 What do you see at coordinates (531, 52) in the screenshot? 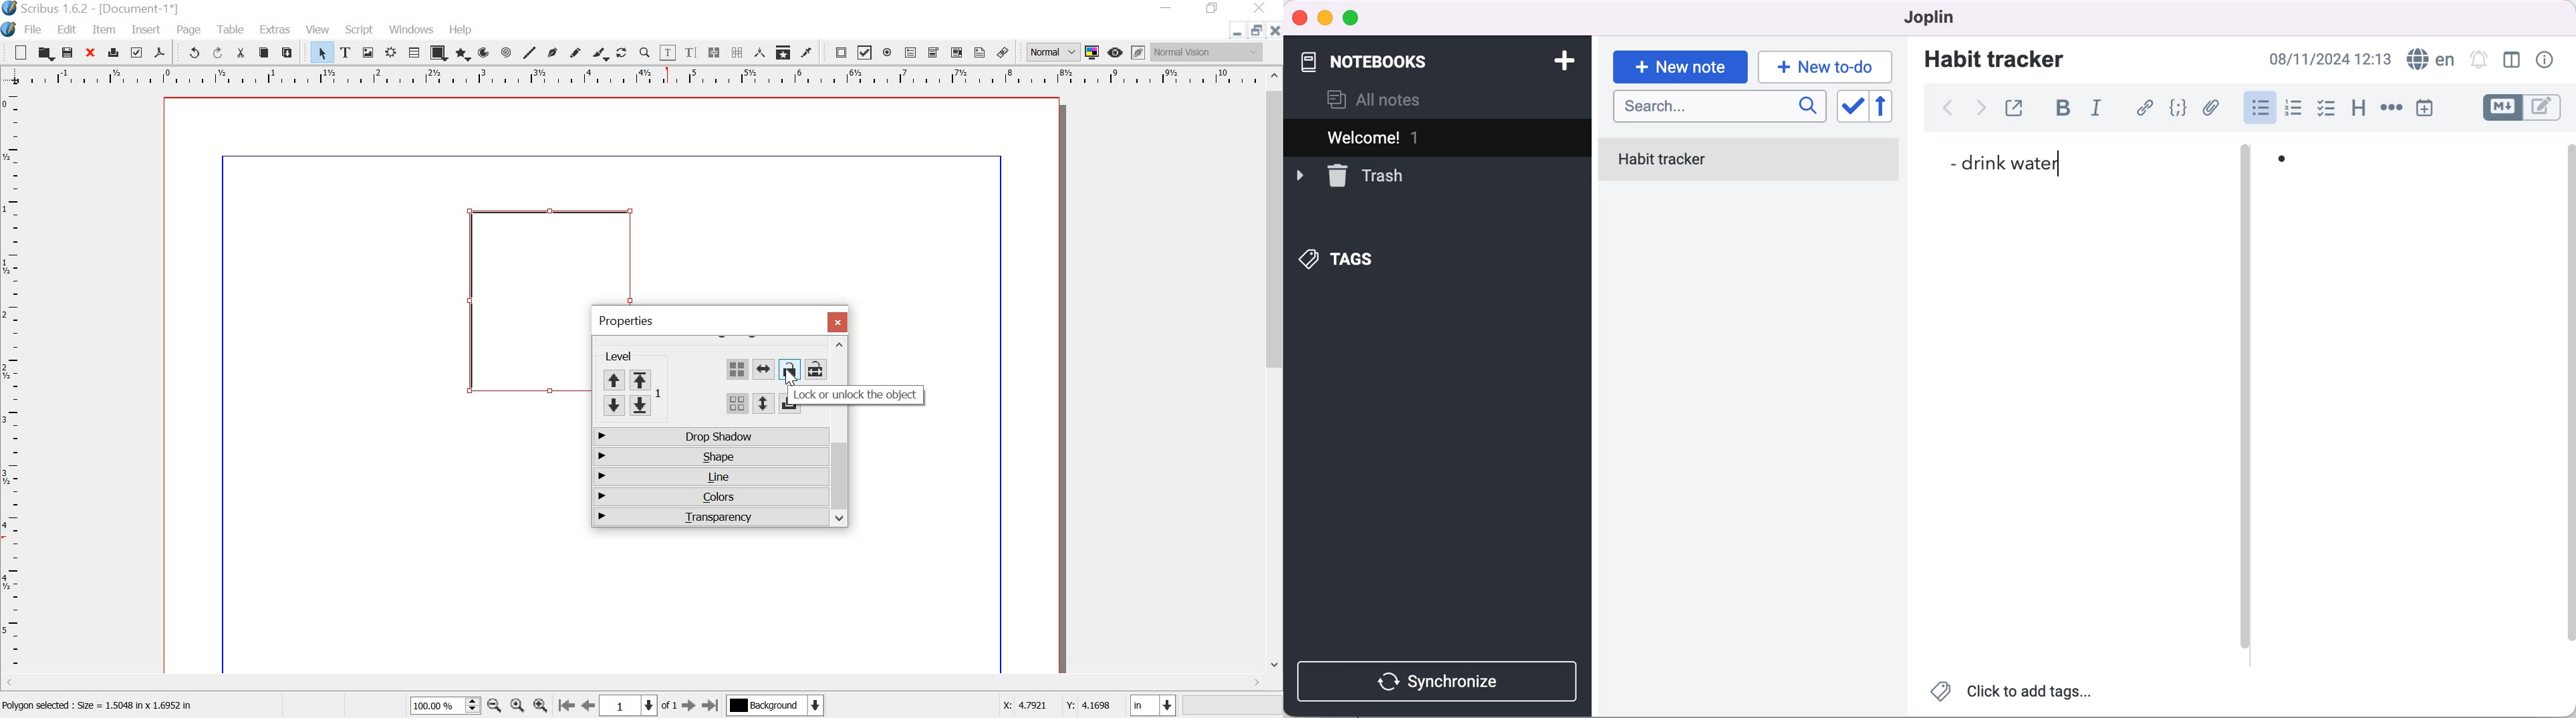
I see `line` at bounding box center [531, 52].